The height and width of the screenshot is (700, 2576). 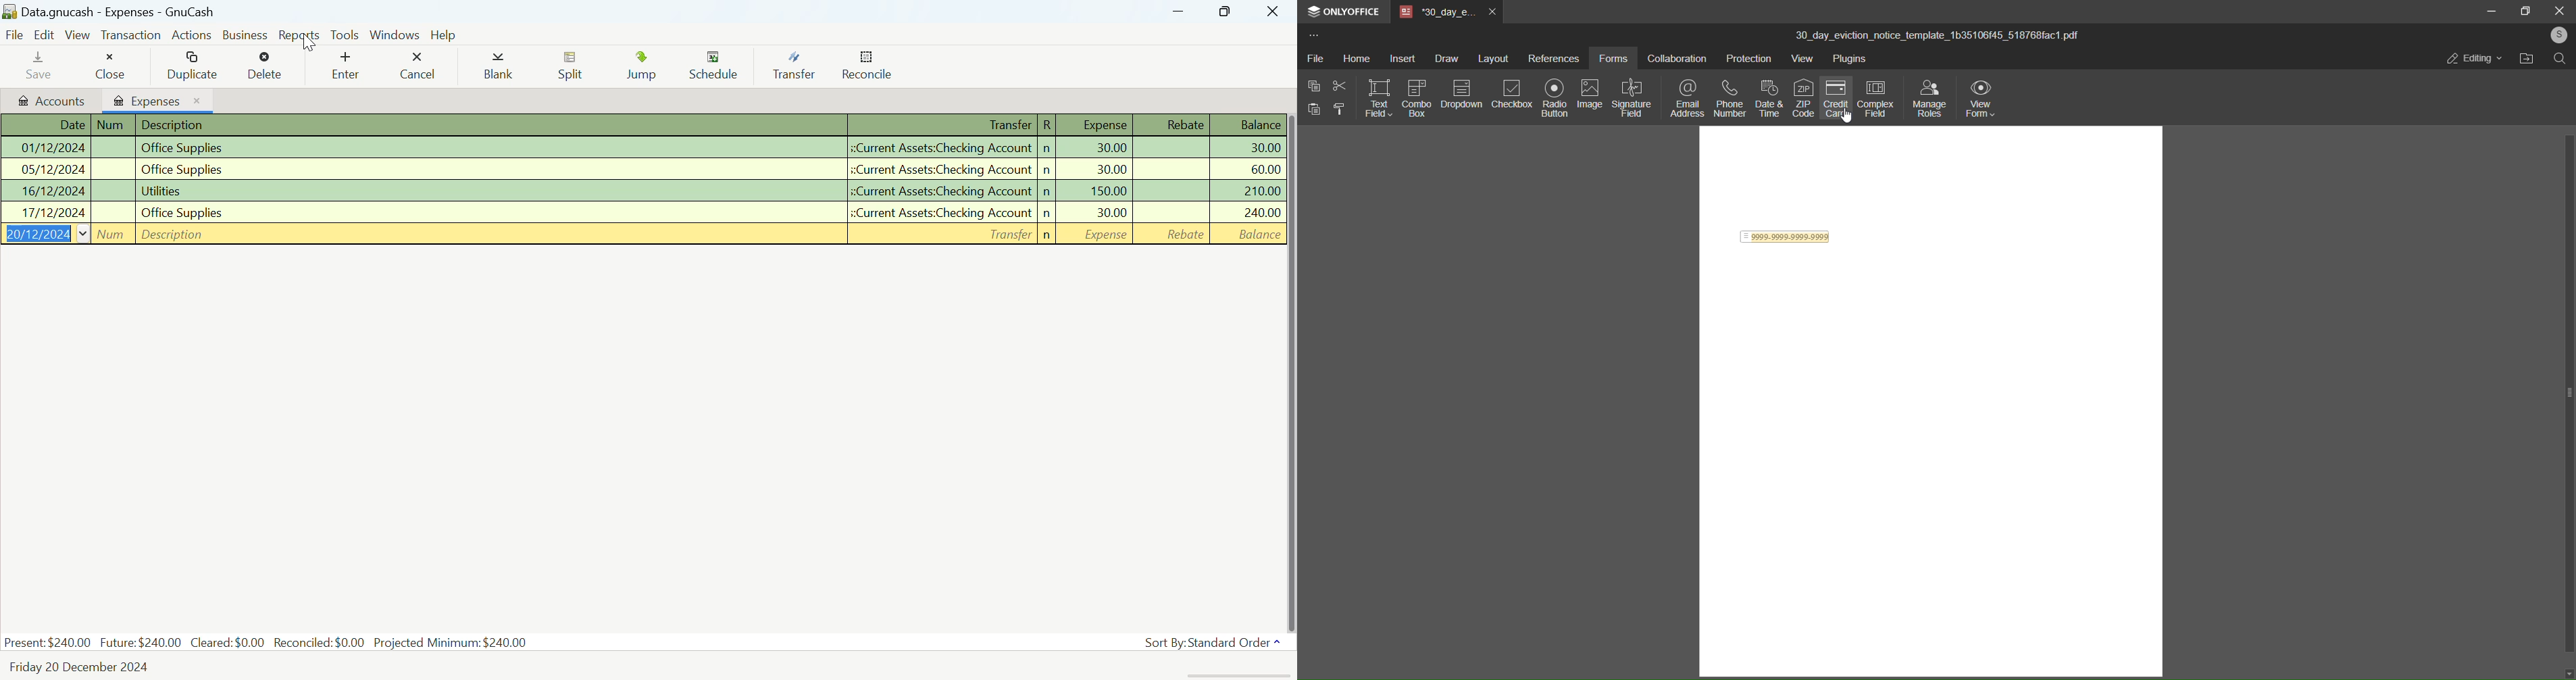 What do you see at coordinates (1338, 85) in the screenshot?
I see `cut` at bounding box center [1338, 85].